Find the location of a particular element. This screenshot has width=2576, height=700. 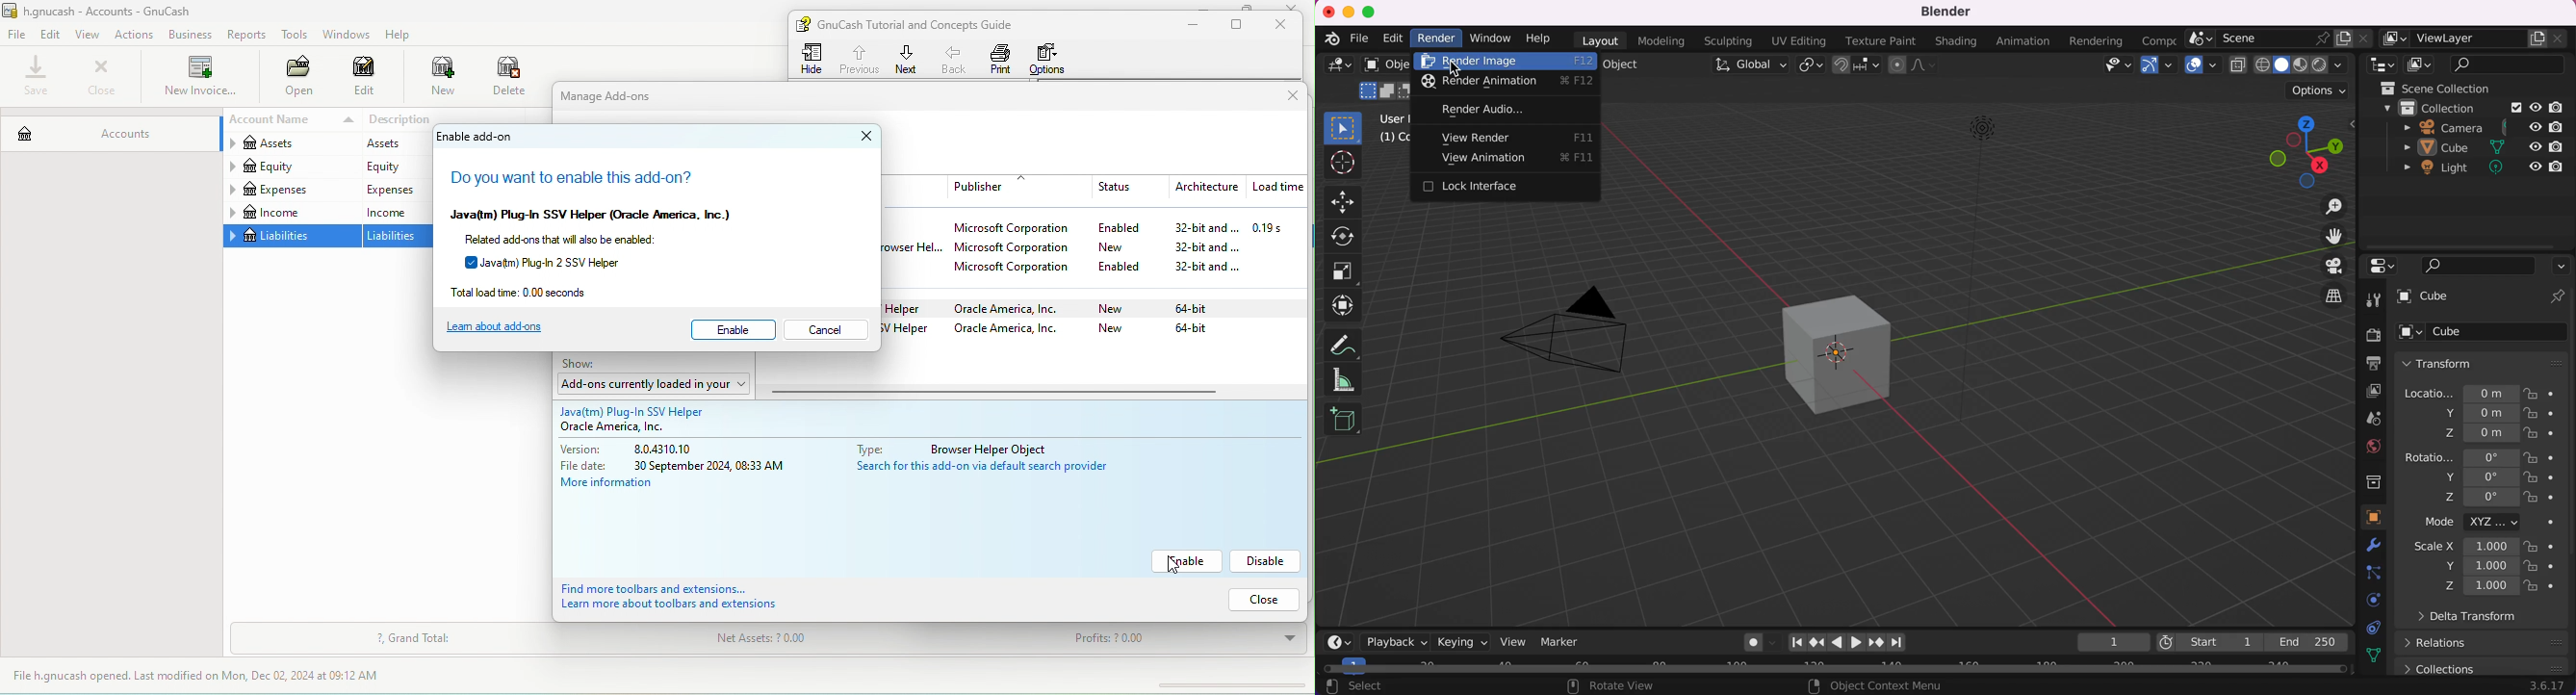

gizmos is located at coordinates (2160, 69).